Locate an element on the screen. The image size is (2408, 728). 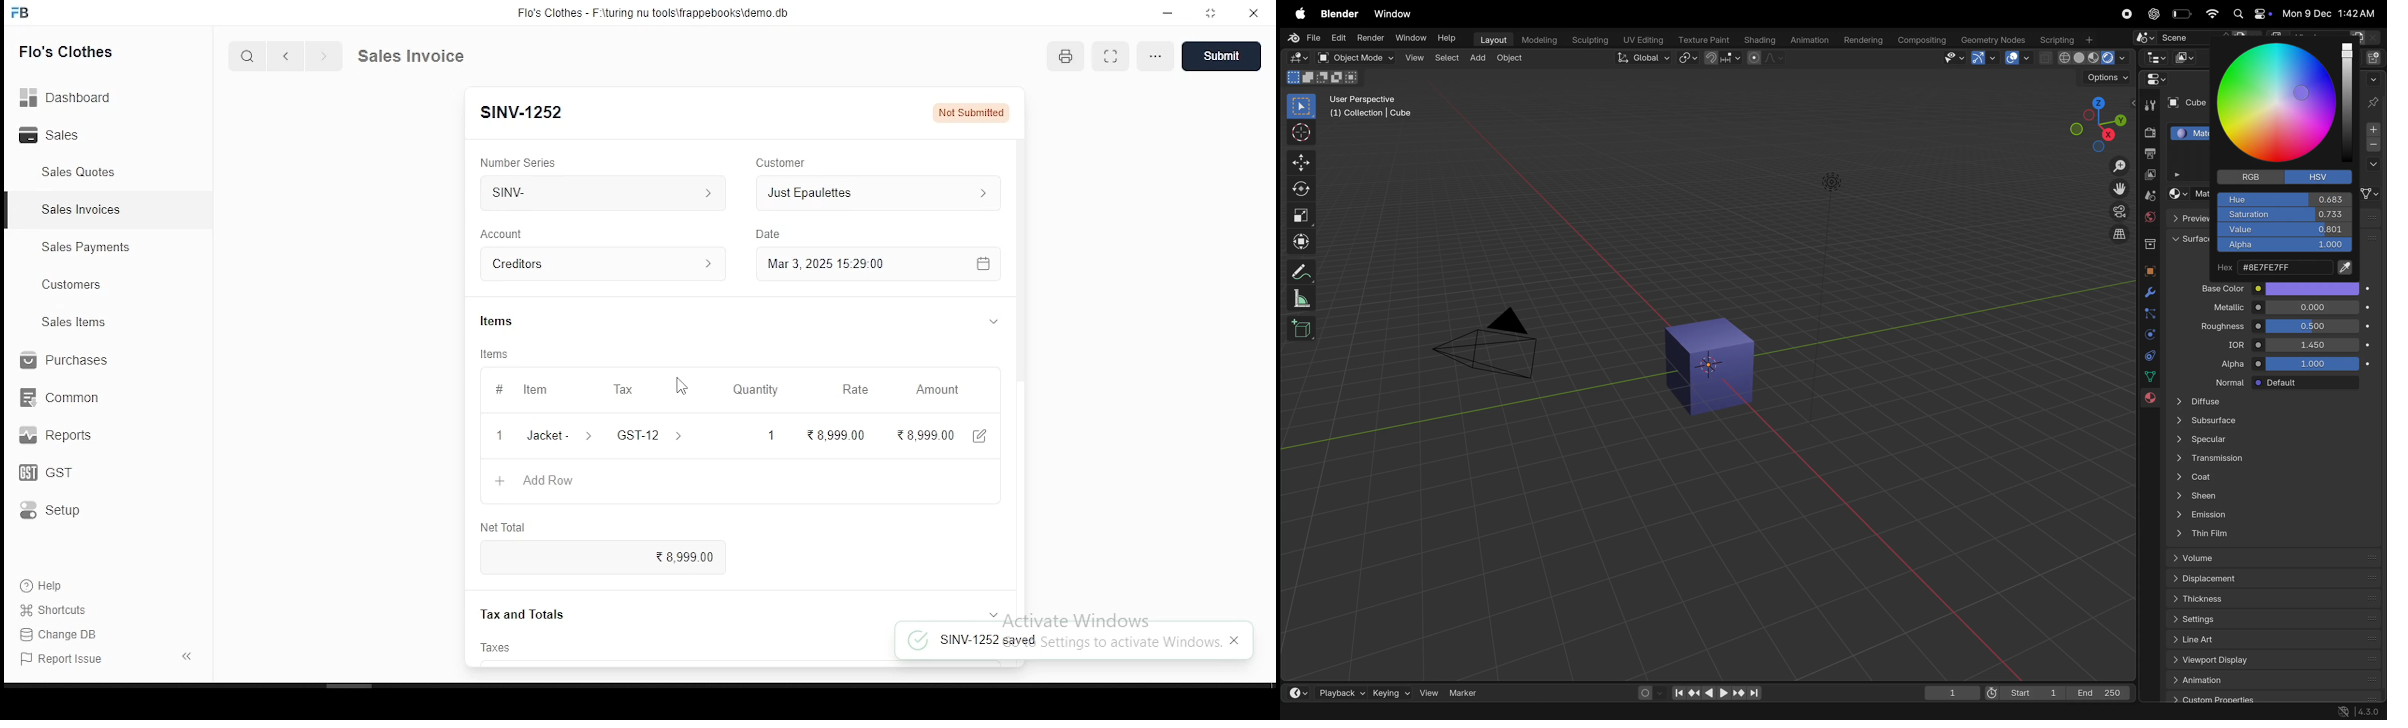
GST-12 > is located at coordinates (653, 435).